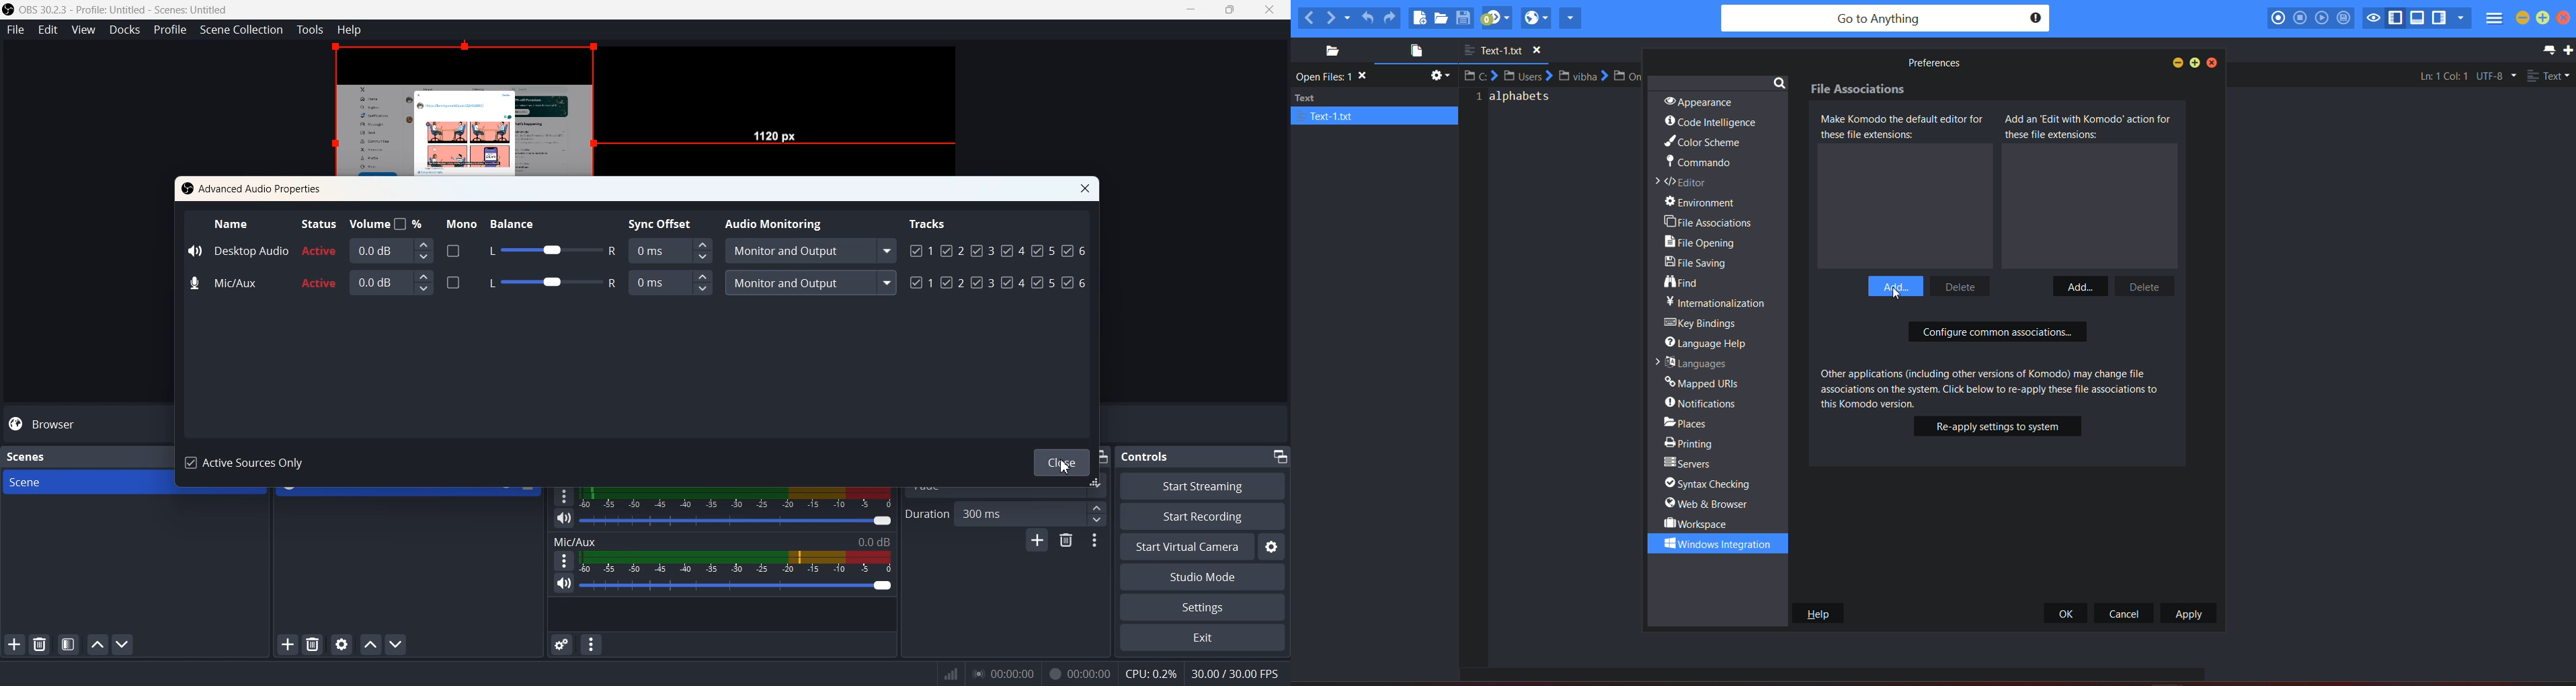 The height and width of the screenshot is (700, 2576). What do you see at coordinates (1004, 673) in the screenshot?
I see `00:00:00` at bounding box center [1004, 673].